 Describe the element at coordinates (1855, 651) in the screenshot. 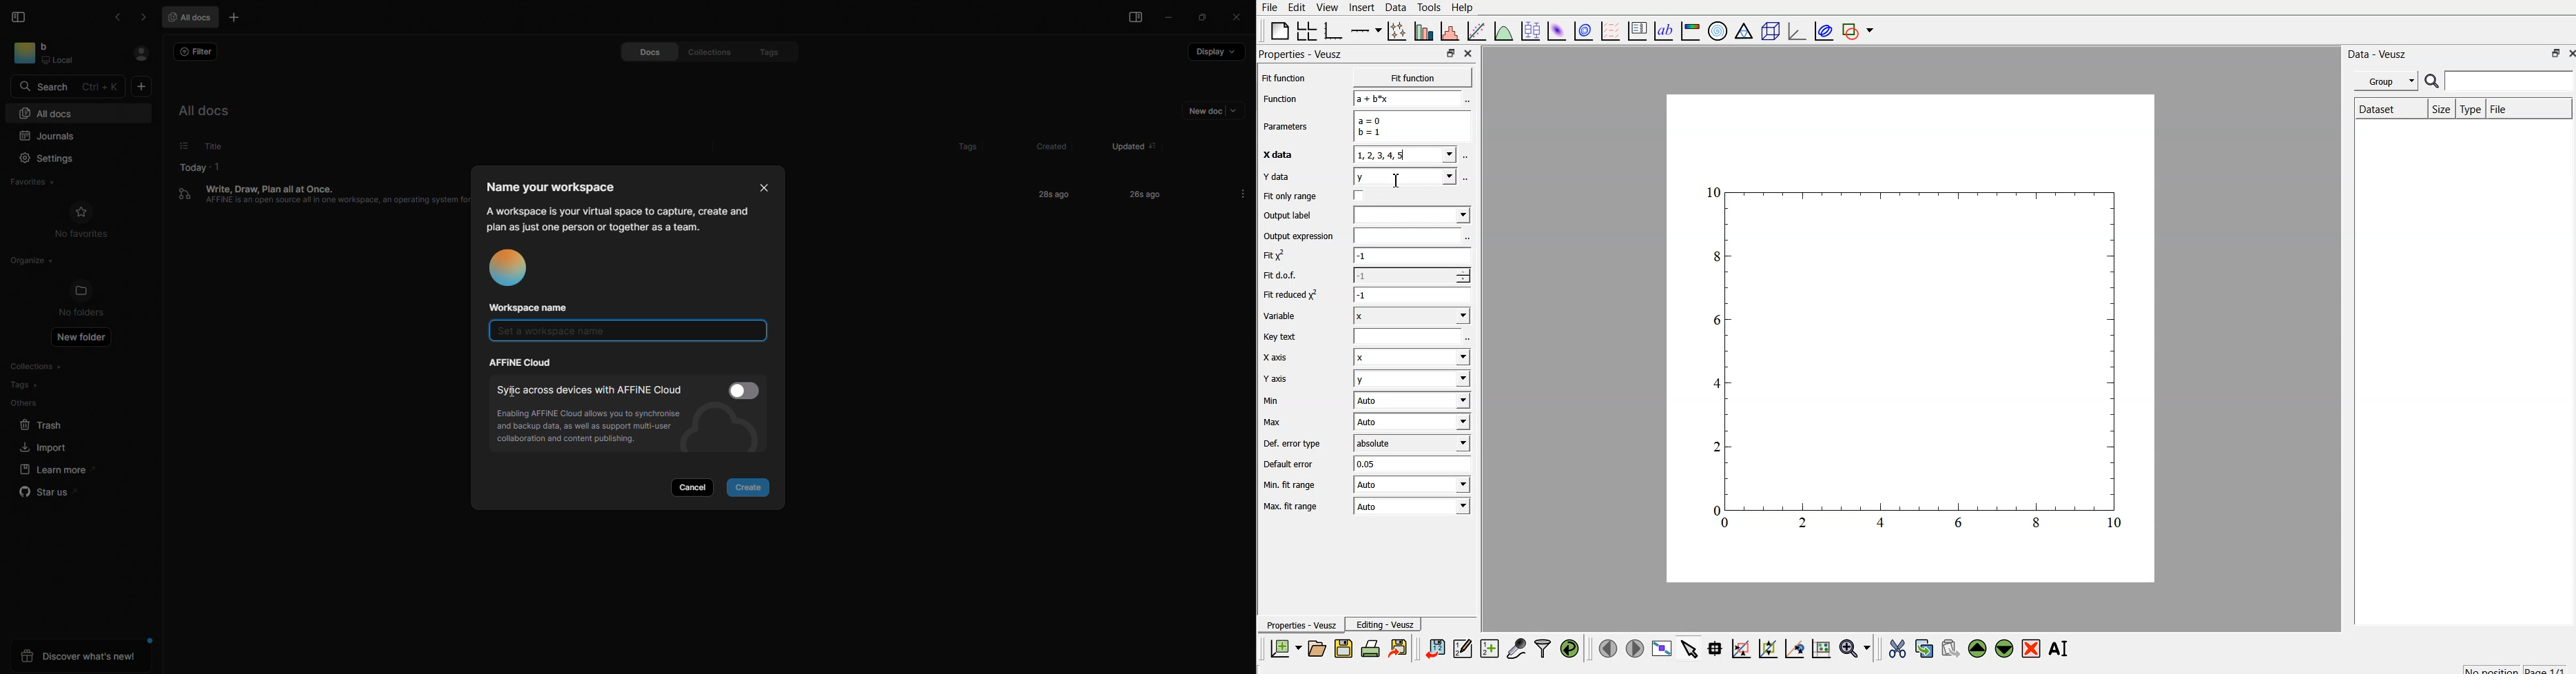

I see `zoom functions menu` at that location.